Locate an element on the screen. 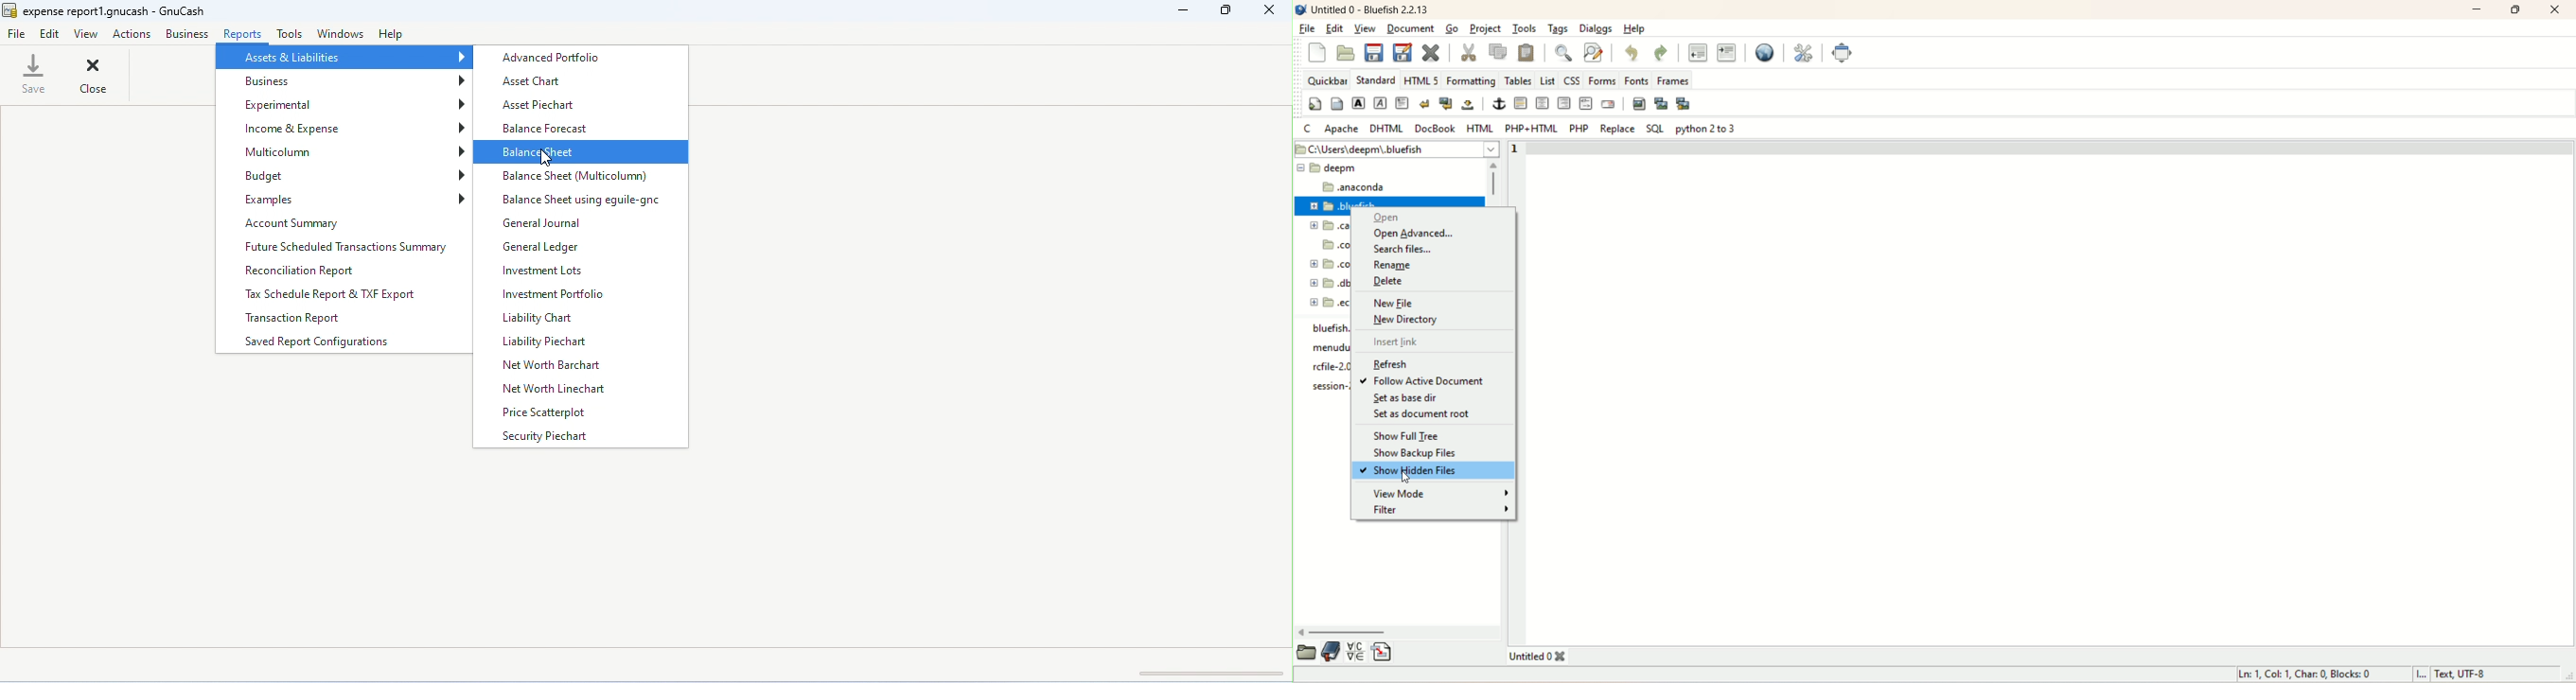  reconciliation report is located at coordinates (306, 271).